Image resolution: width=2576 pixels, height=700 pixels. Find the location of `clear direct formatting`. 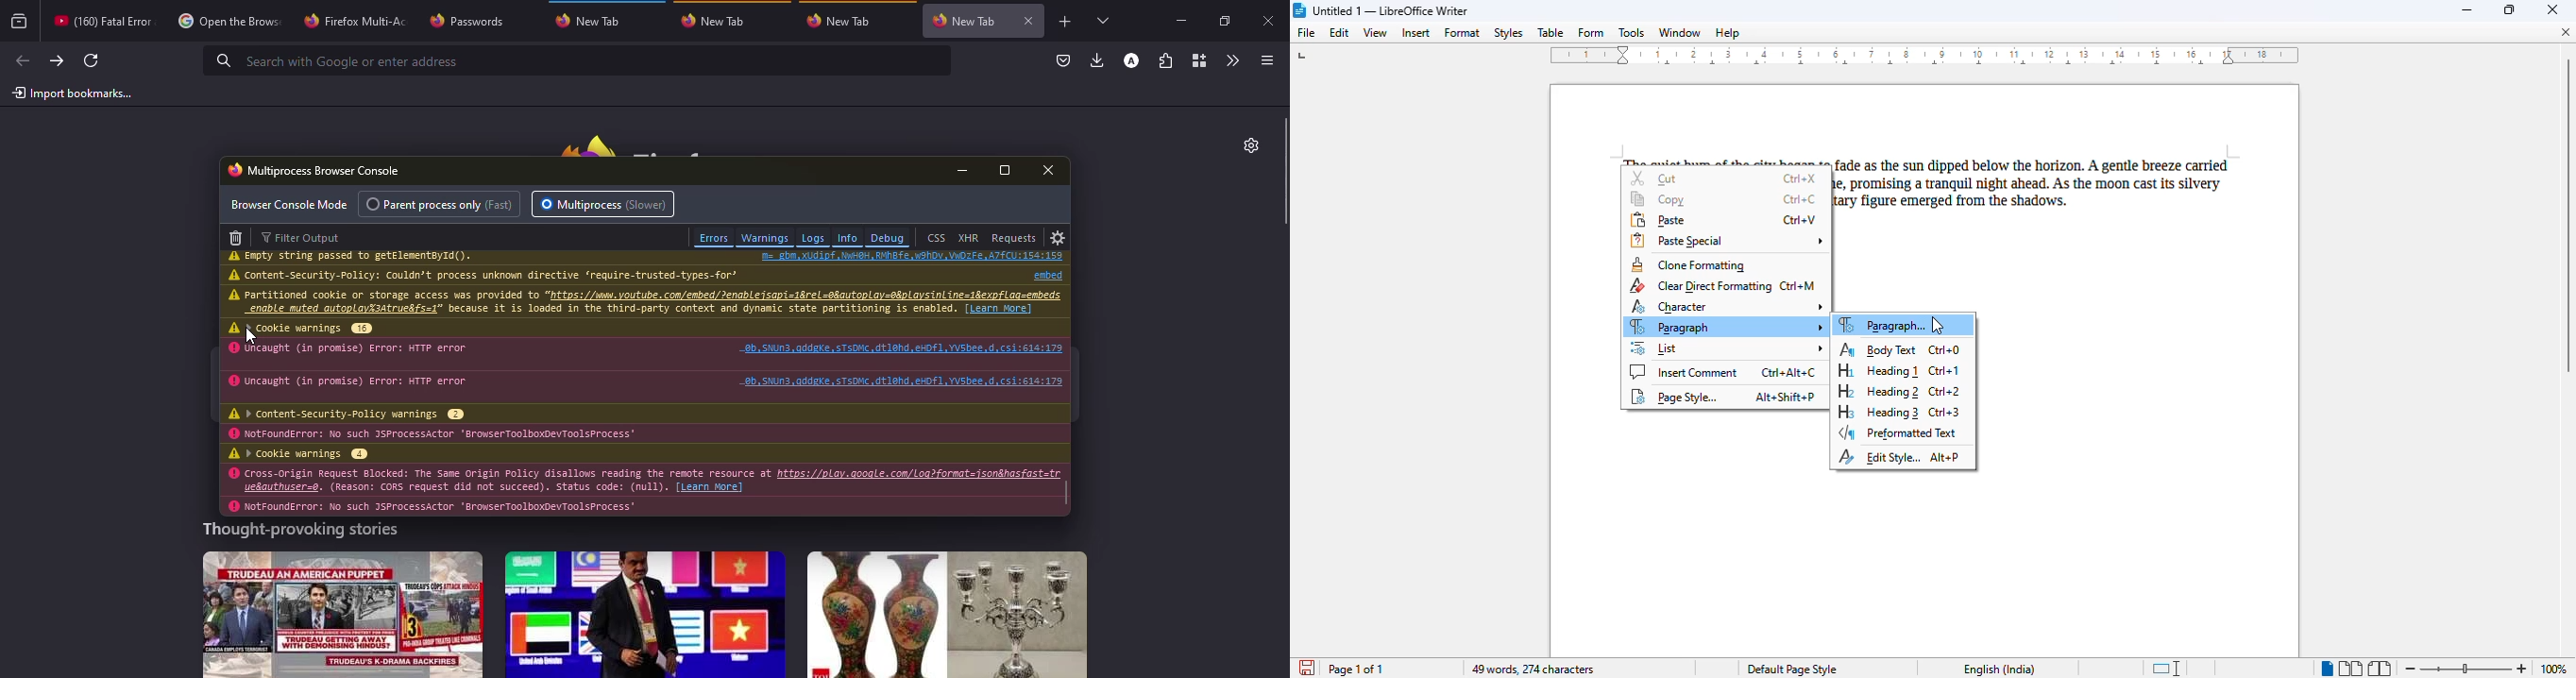

clear direct formatting is located at coordinates (1721, 285).